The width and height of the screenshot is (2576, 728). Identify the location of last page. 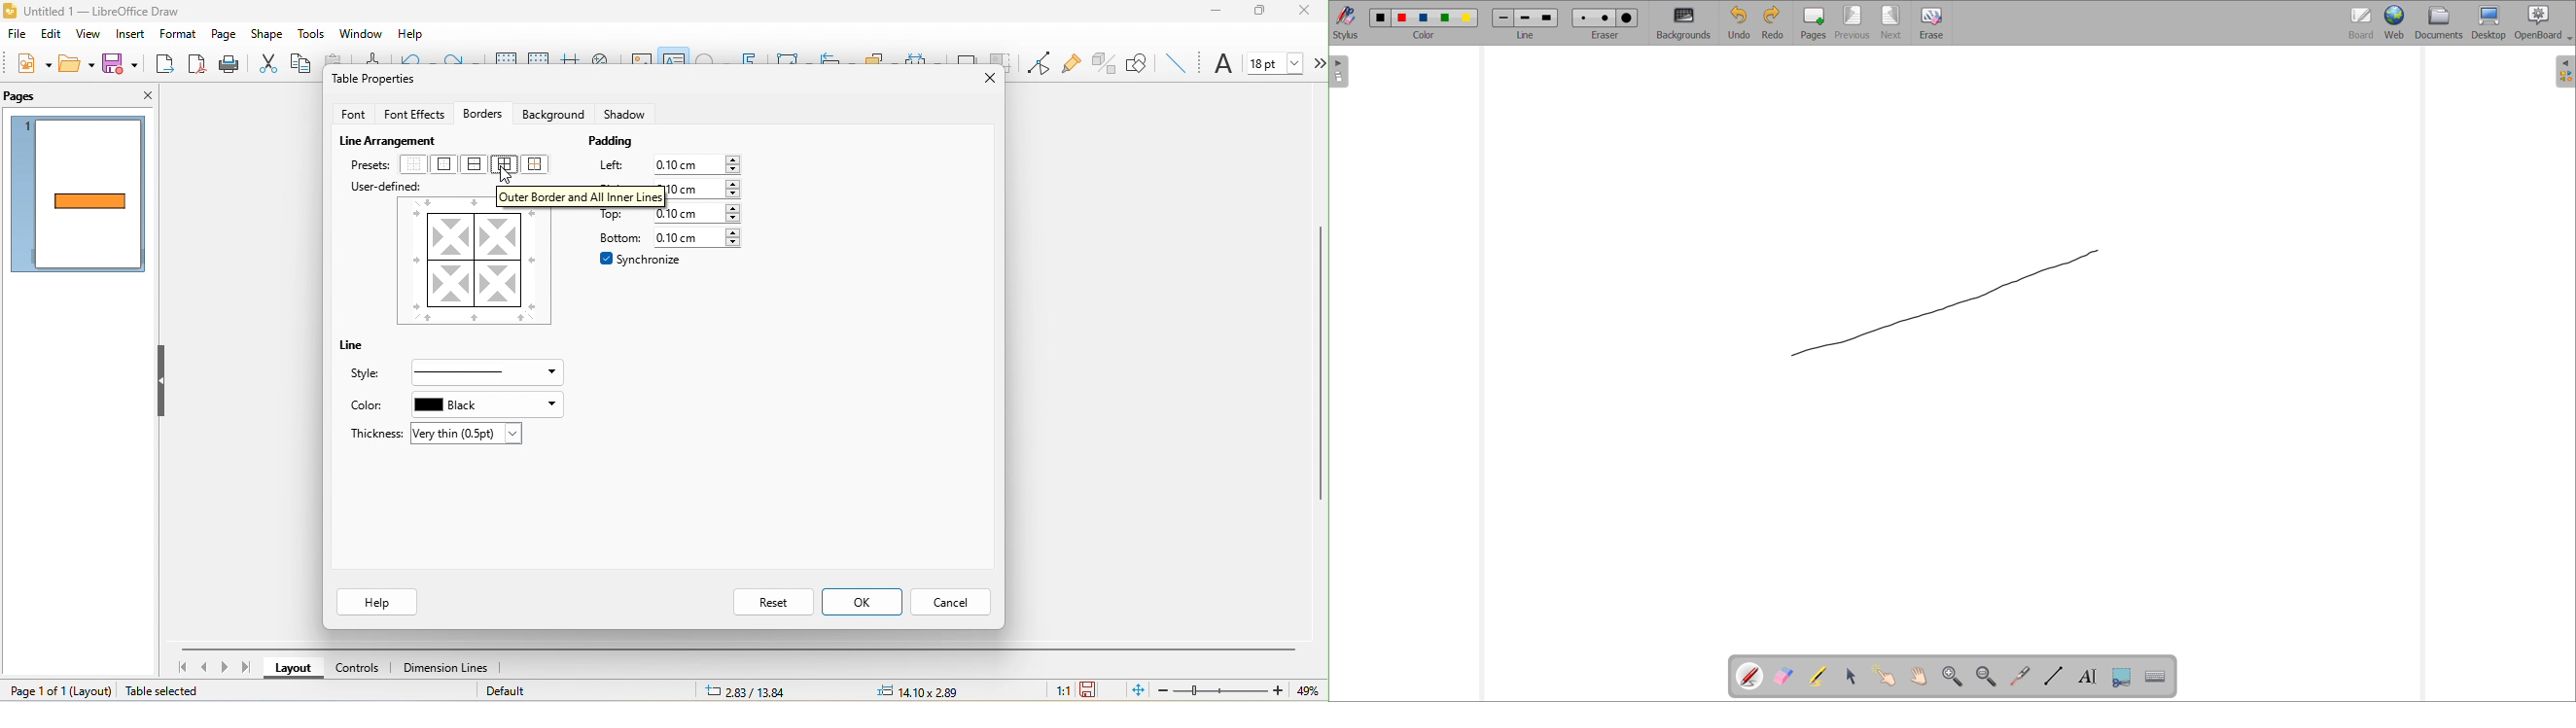
(251, 669).